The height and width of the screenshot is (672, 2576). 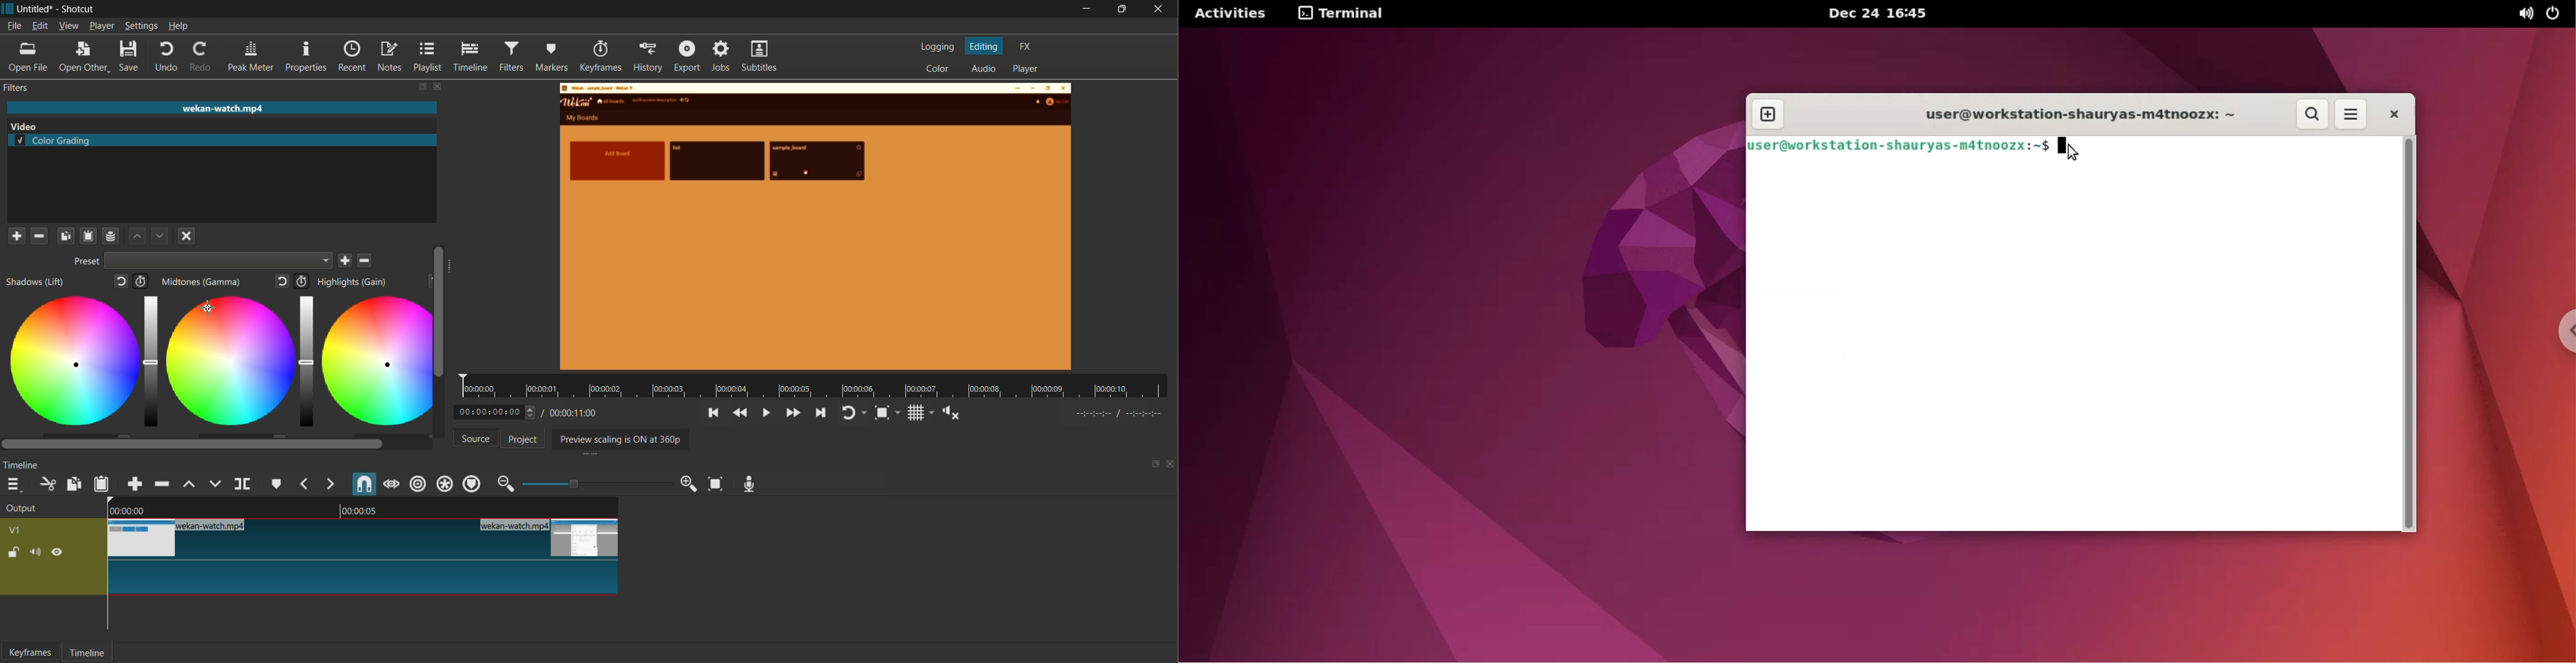 I want to click on save, so click(x=345, y=261).